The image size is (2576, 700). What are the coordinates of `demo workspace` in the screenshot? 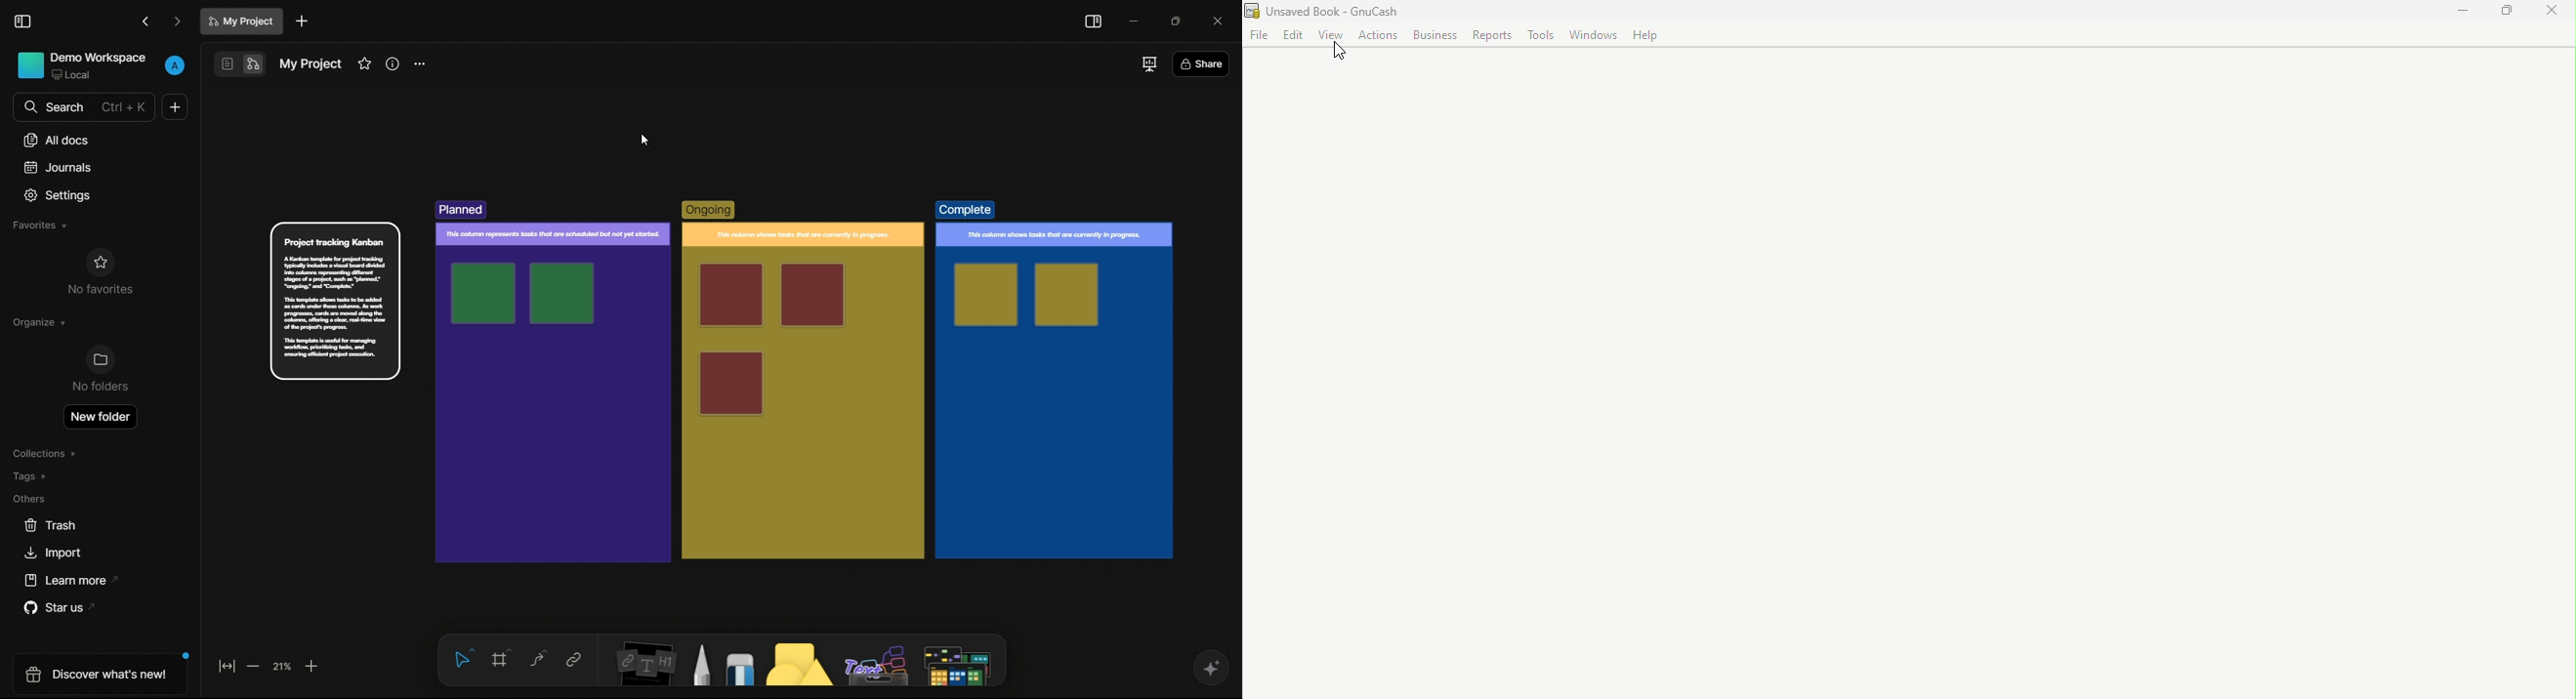 It's located at (82, 67).